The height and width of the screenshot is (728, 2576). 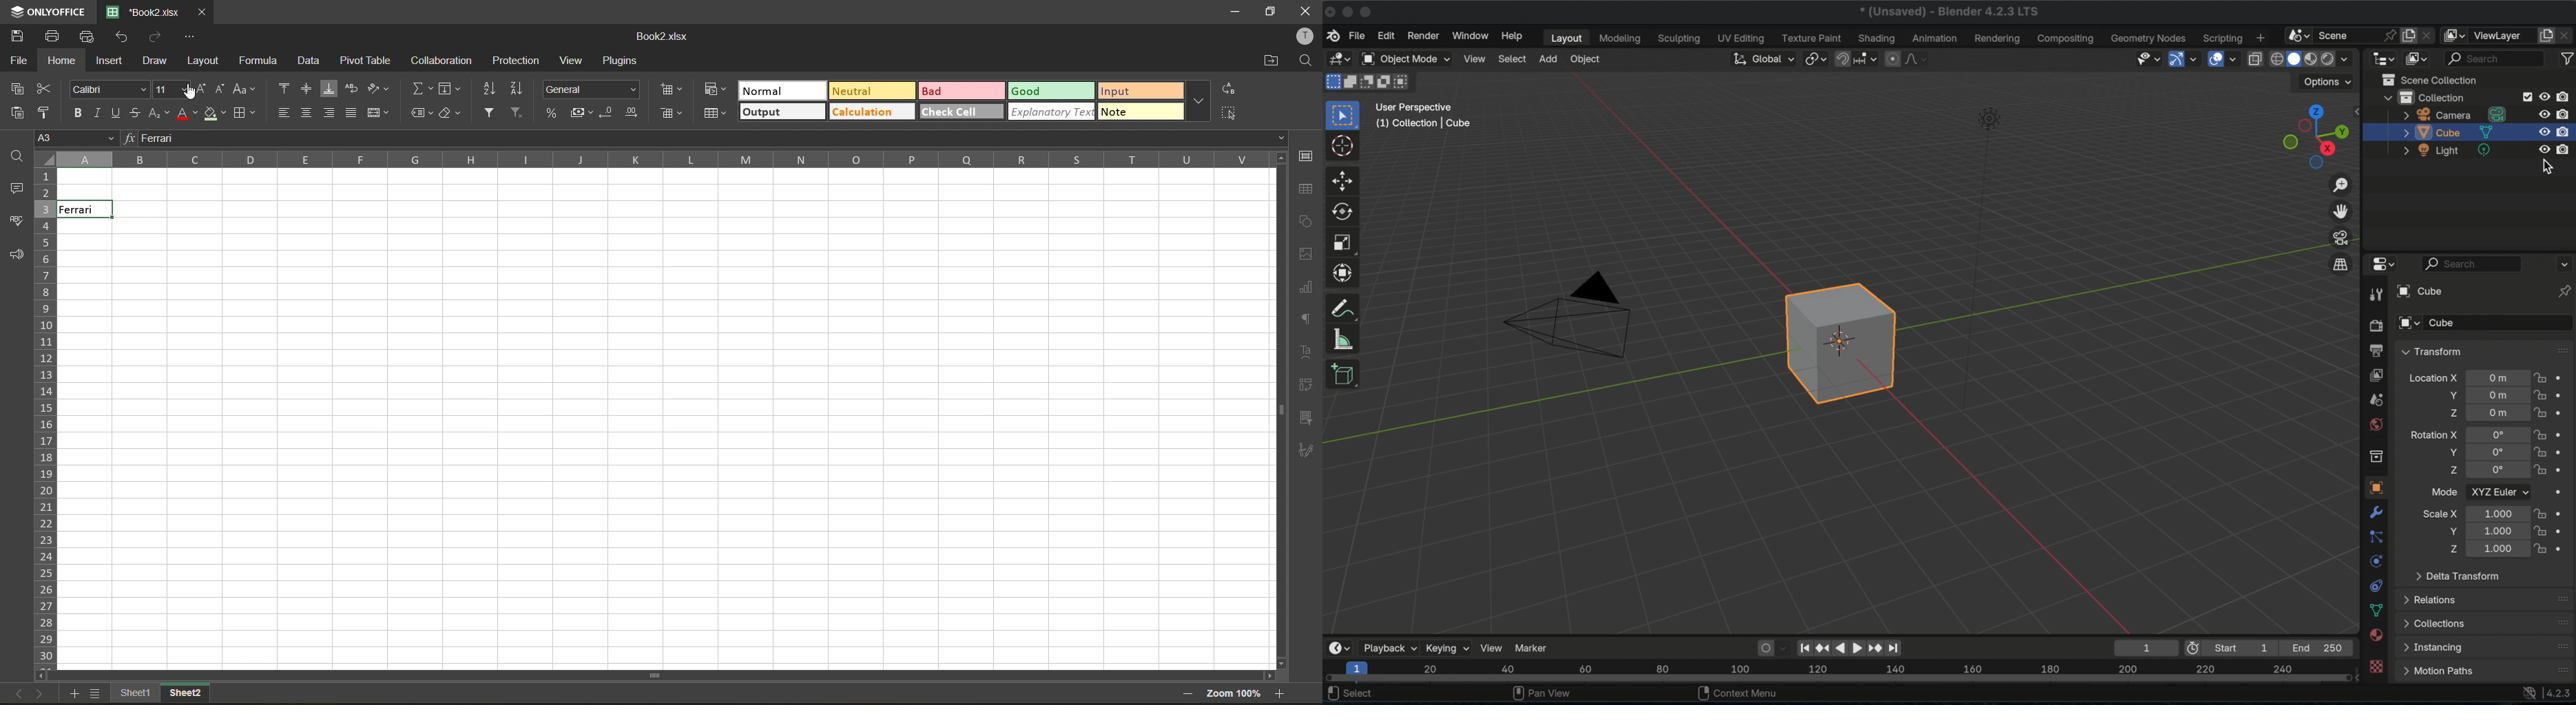 What do you see at coordinates (2411, 37) in the screenshot?
I see `new scene` at bounding box center [2411, 37].